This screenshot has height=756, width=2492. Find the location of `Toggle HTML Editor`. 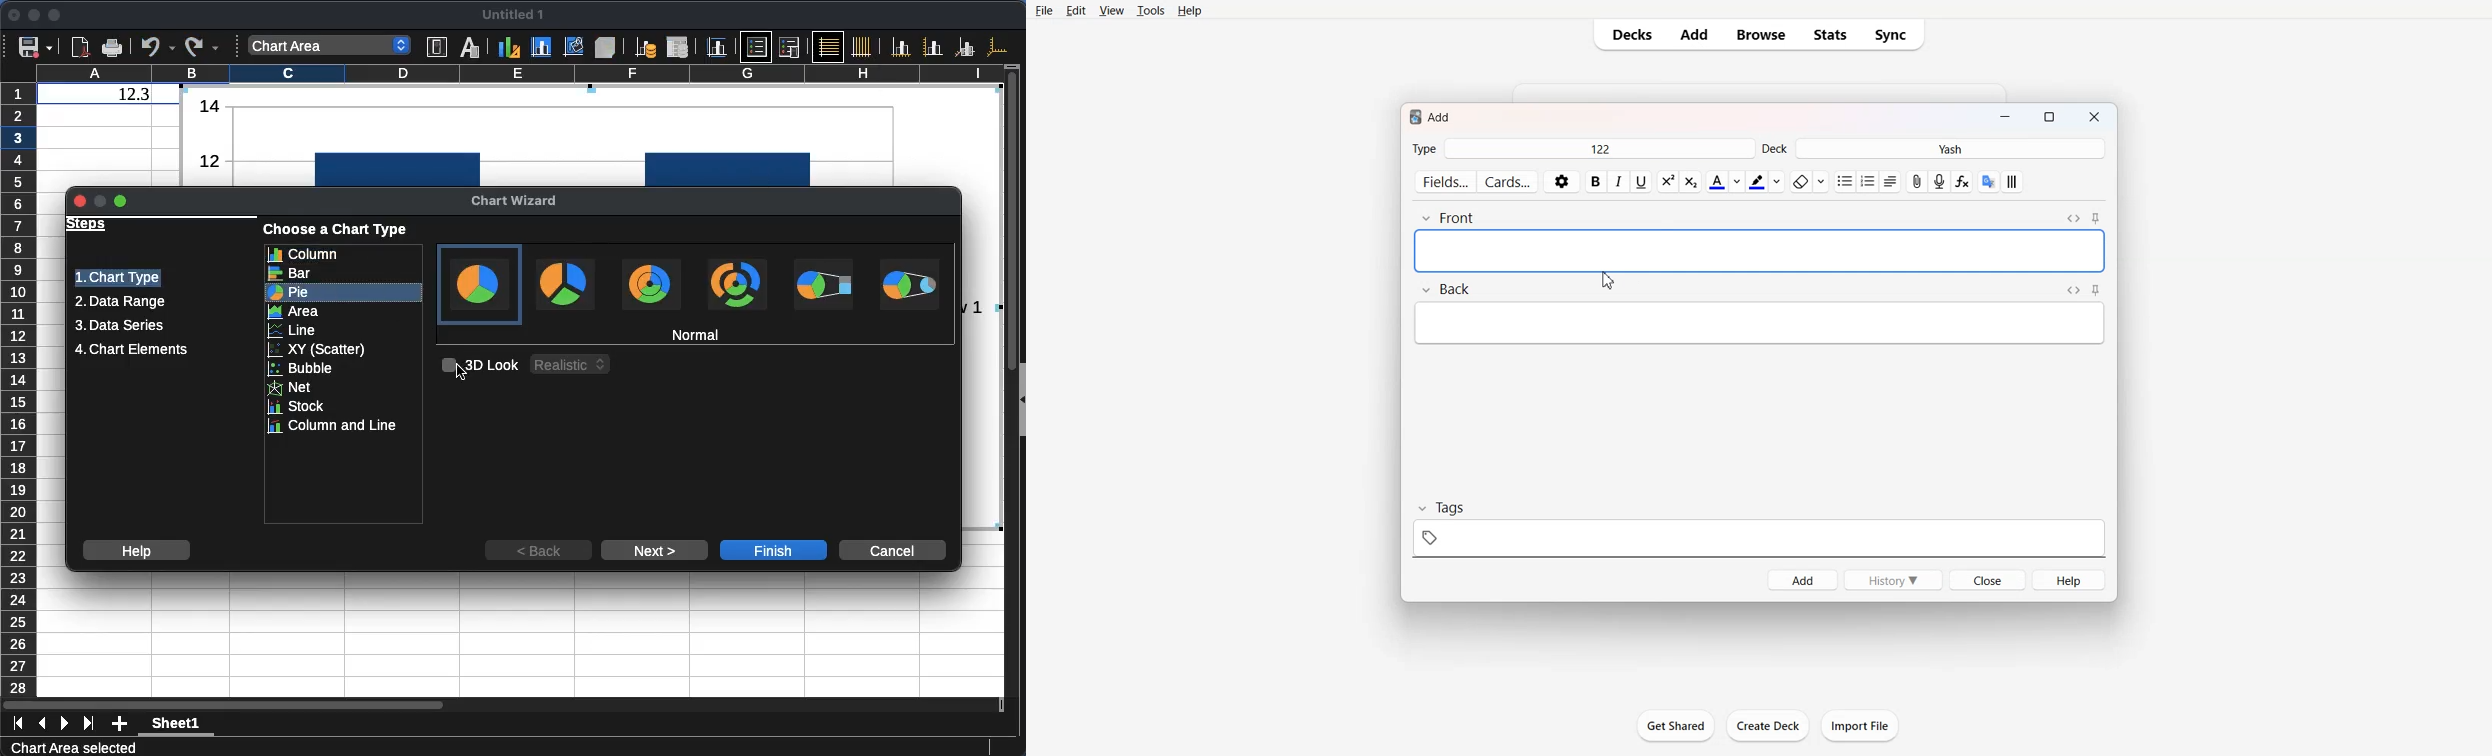

Toggle HTML Editor is located at coordinates (2074, 289).